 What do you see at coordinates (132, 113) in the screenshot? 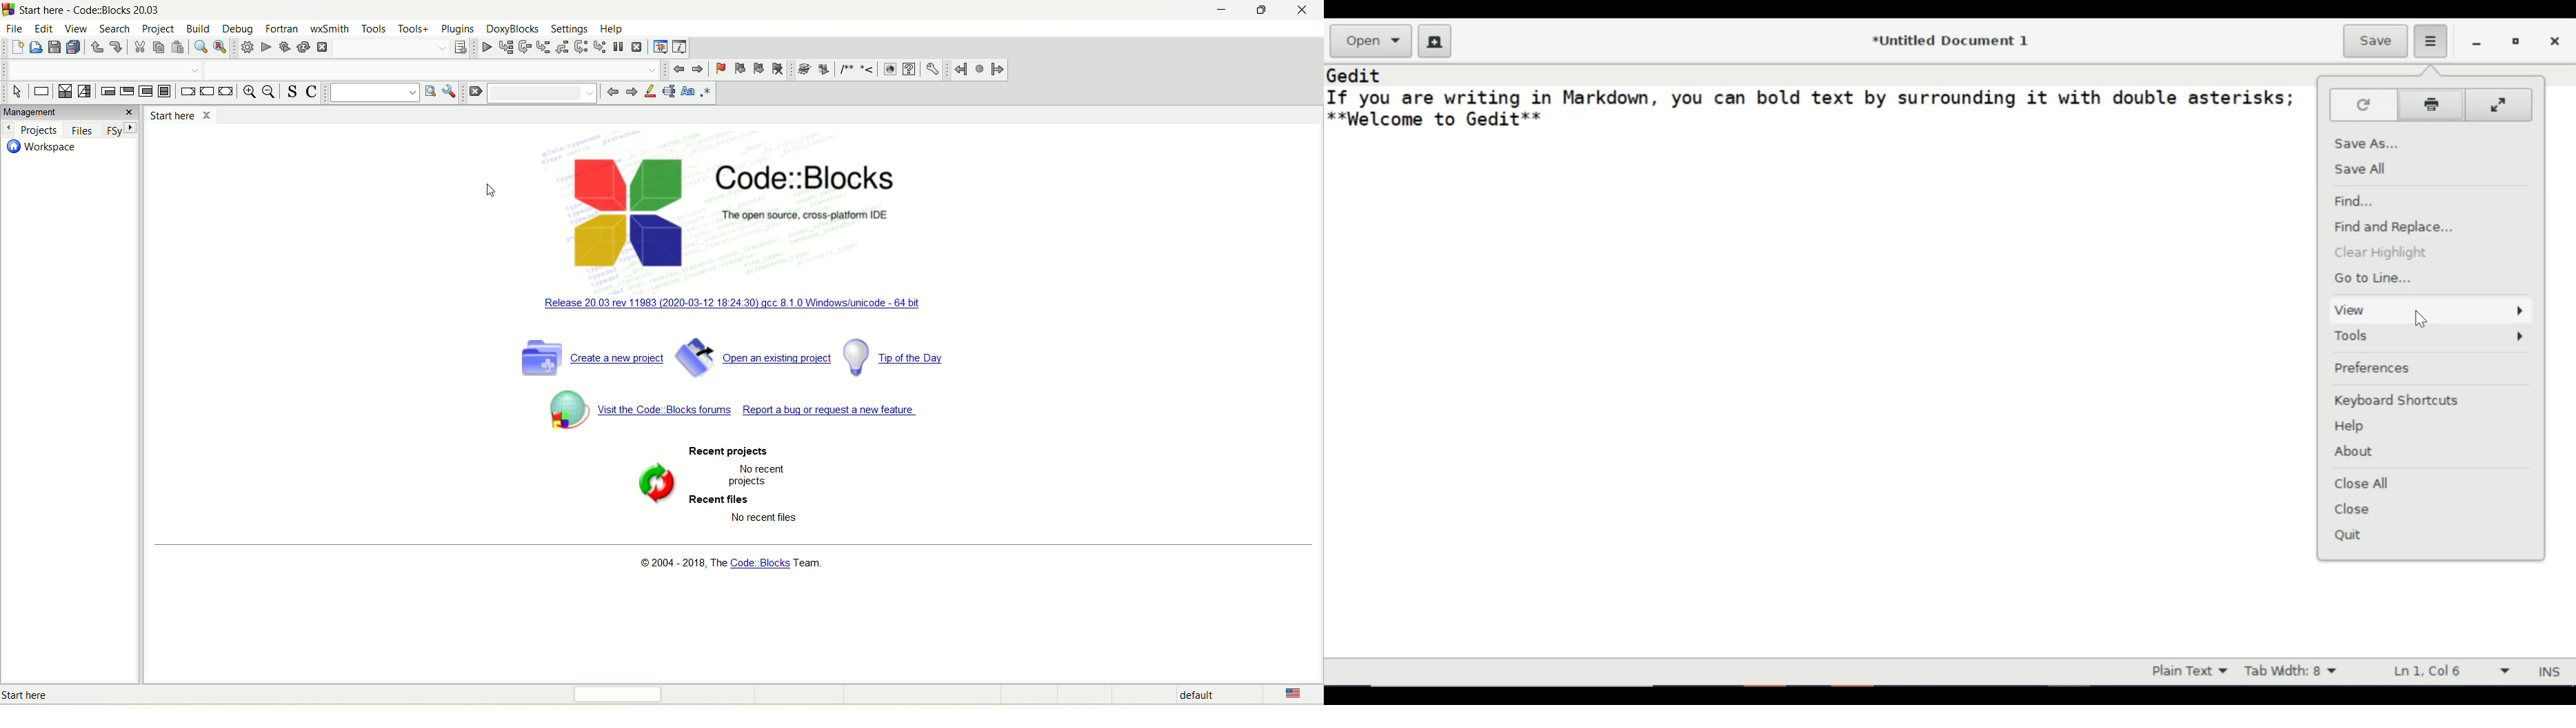
I see `close` at bounding box center [132, 113].